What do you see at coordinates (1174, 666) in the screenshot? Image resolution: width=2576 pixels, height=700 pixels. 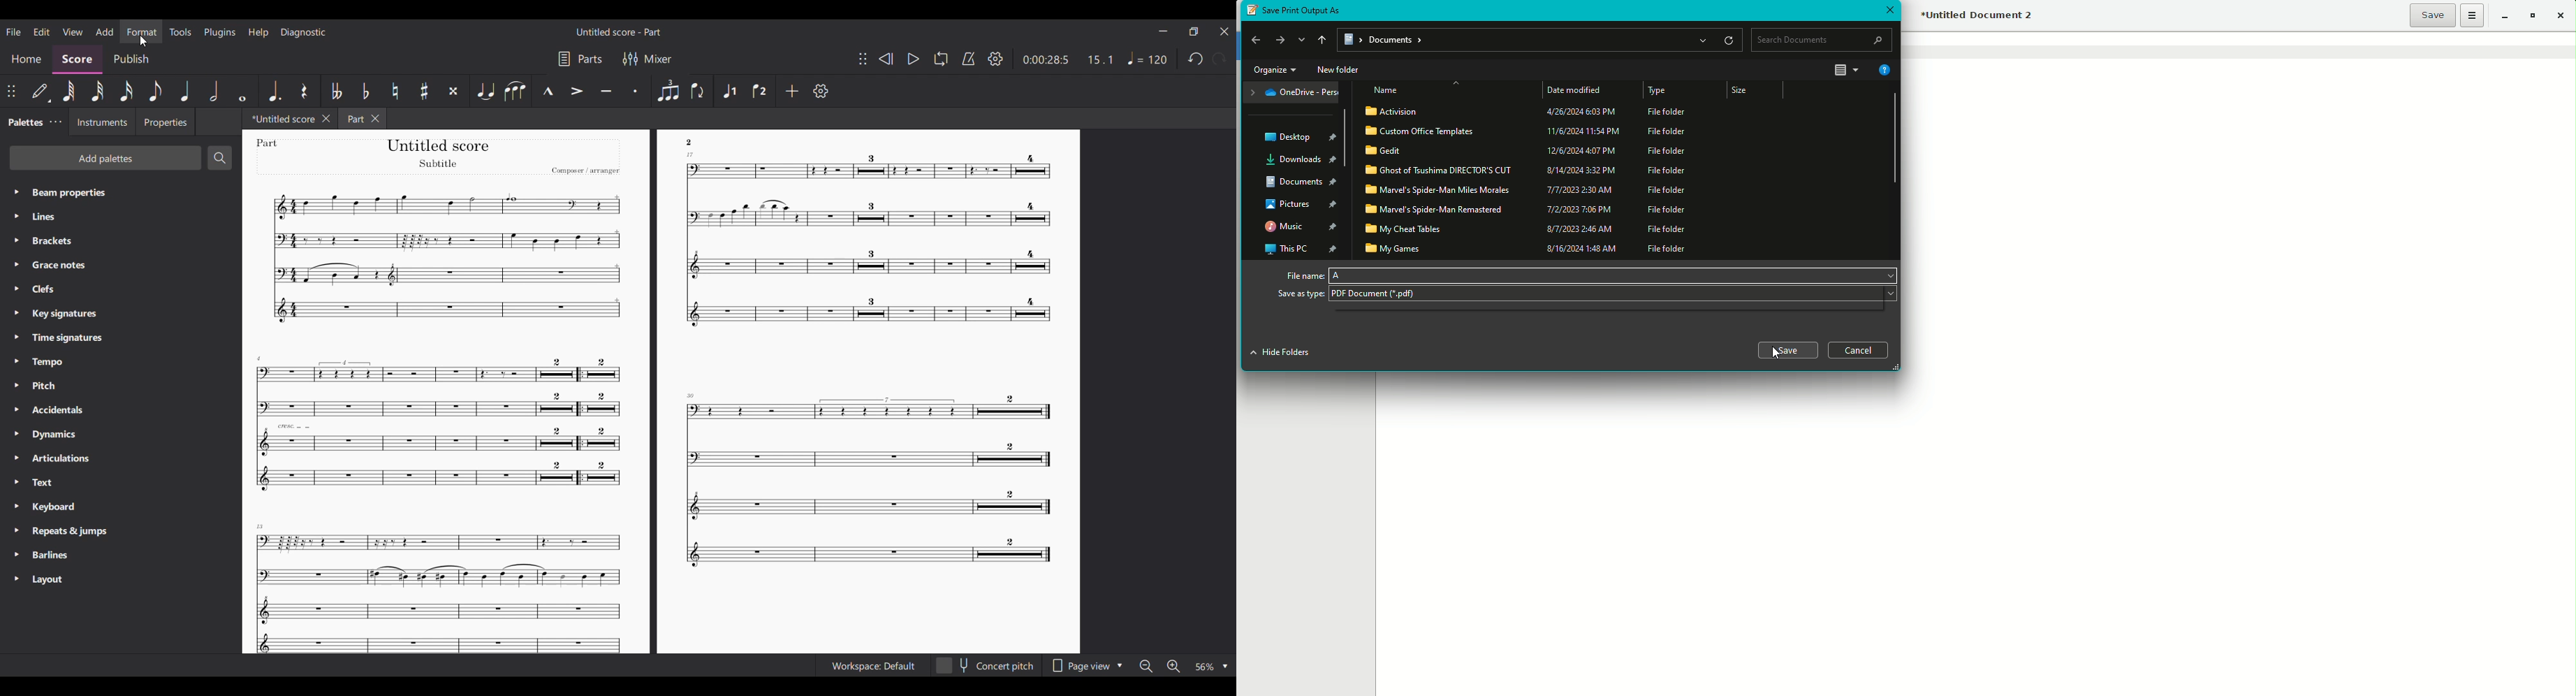 I see `Zoom in` at bounding box center [1174, 666].